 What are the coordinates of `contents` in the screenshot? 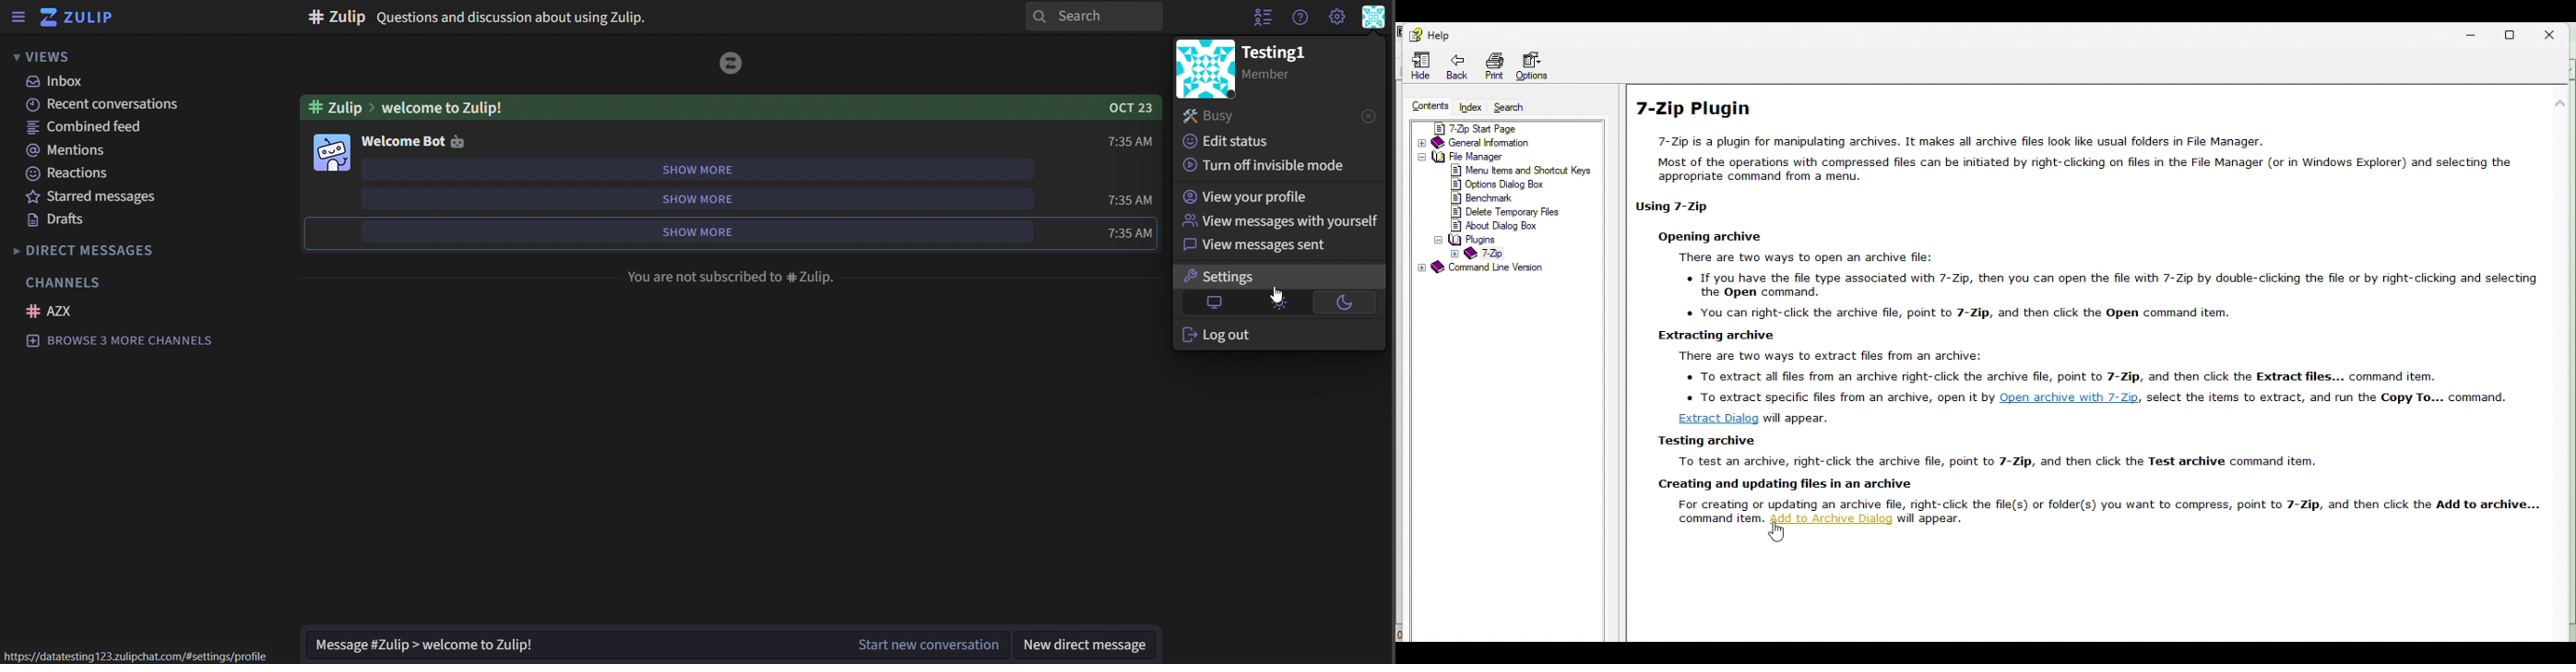 It's located at (1430, 104).